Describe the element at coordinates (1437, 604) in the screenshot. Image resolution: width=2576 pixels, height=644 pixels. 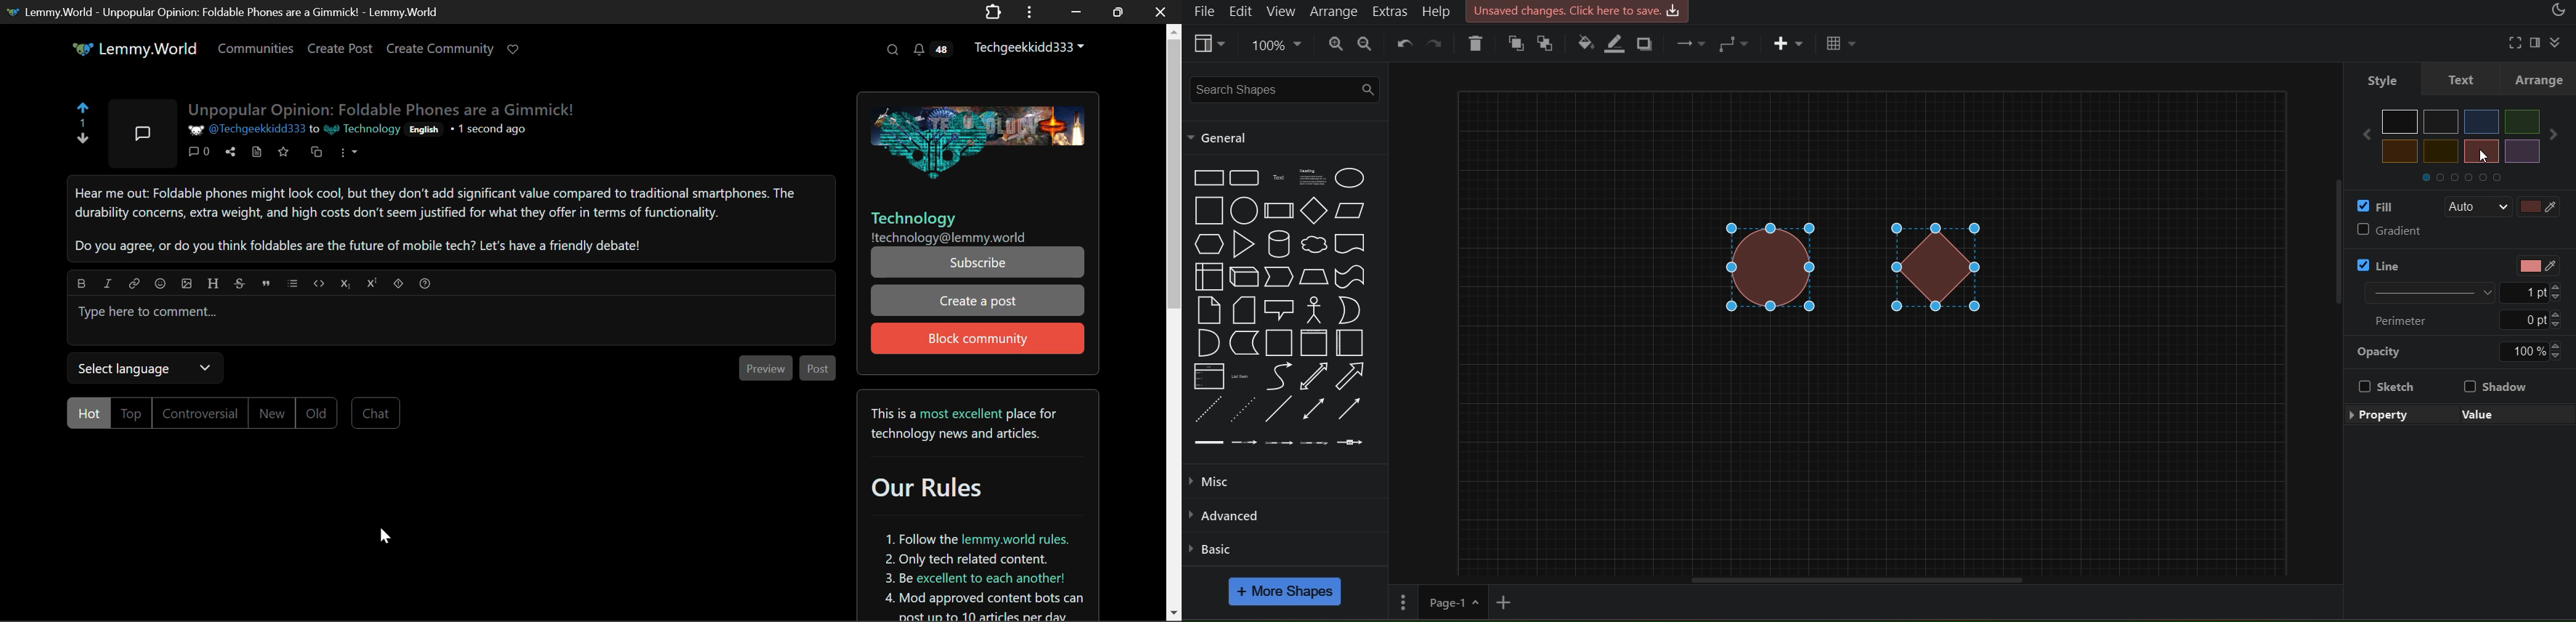
I see `page 1 ` at that location.